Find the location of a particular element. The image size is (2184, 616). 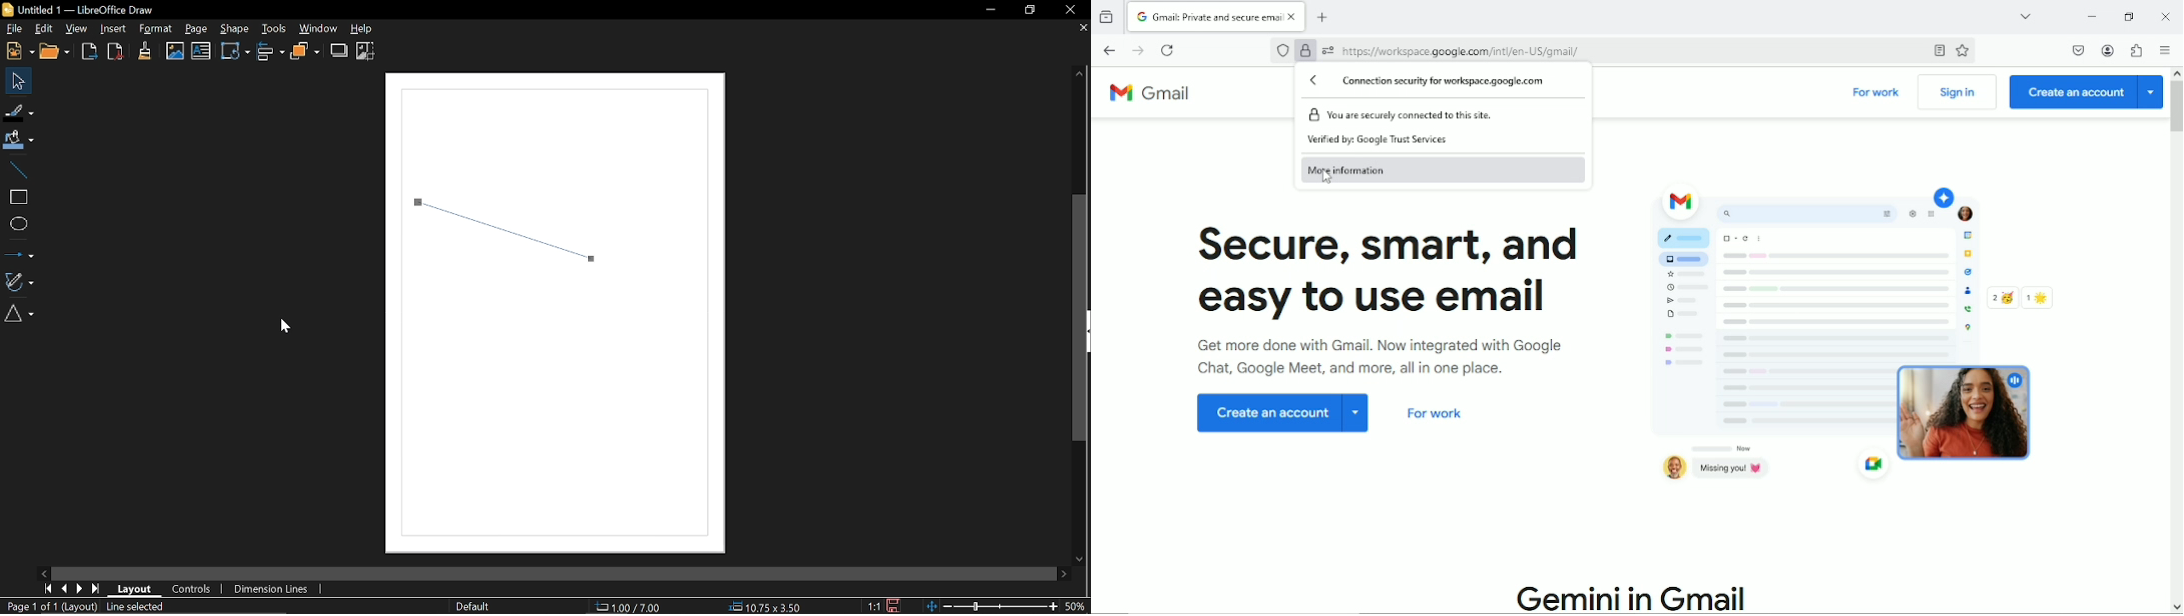

Get more done with Gmail. Now integrated with Google chat, Google meet and more all in one place. is located at coordinates (1388, 357).